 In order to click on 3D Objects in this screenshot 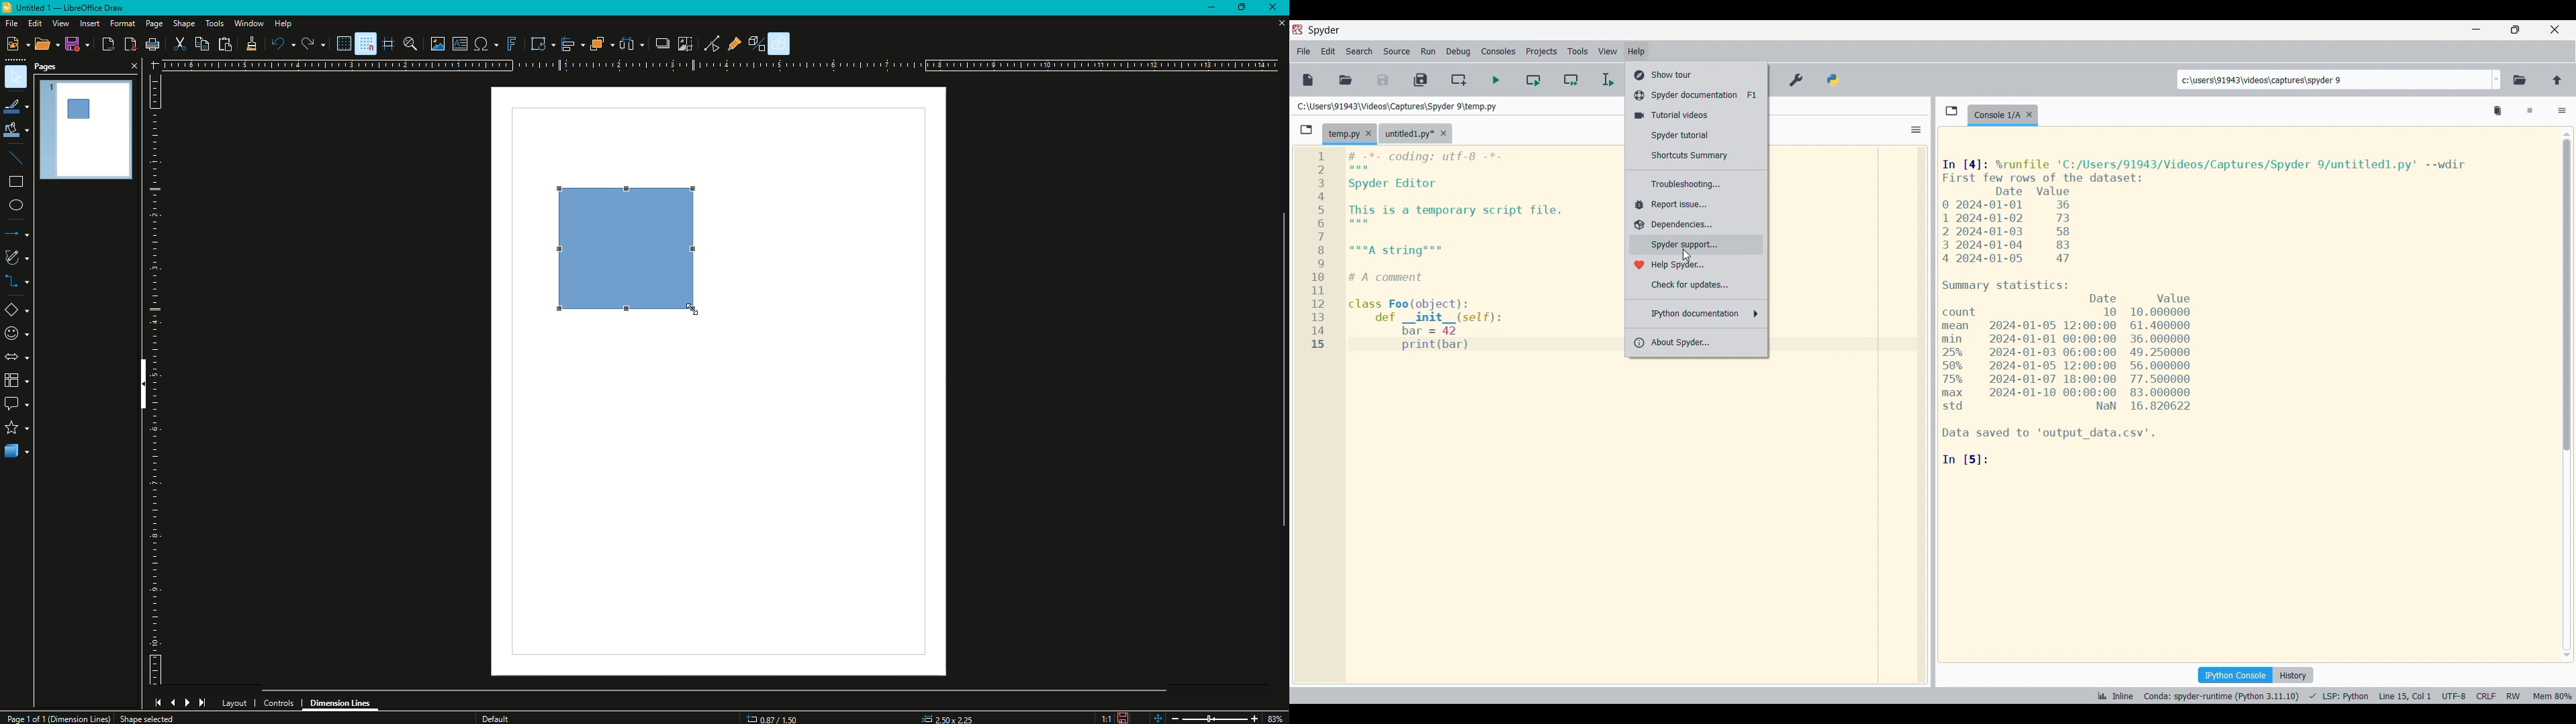, I will do `click(17, 453)`.